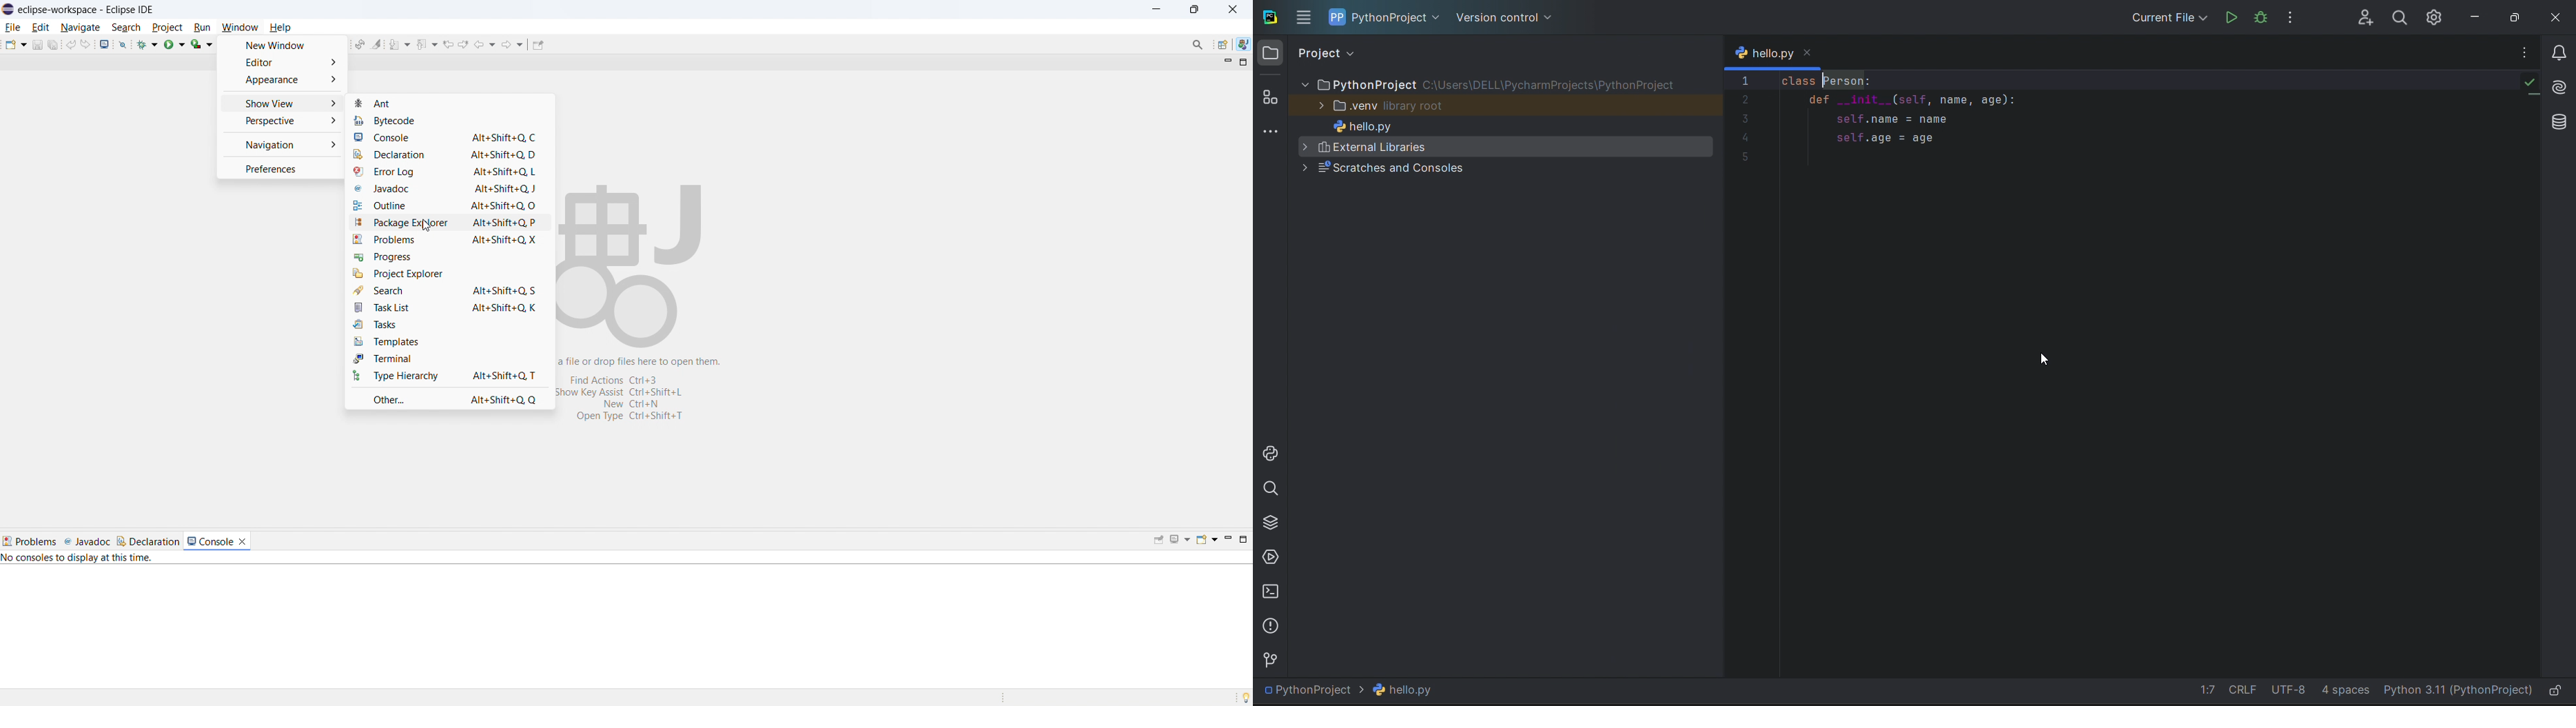 This screenshot has width=2576, height=728. I want to click on project, so click(1384, 18).